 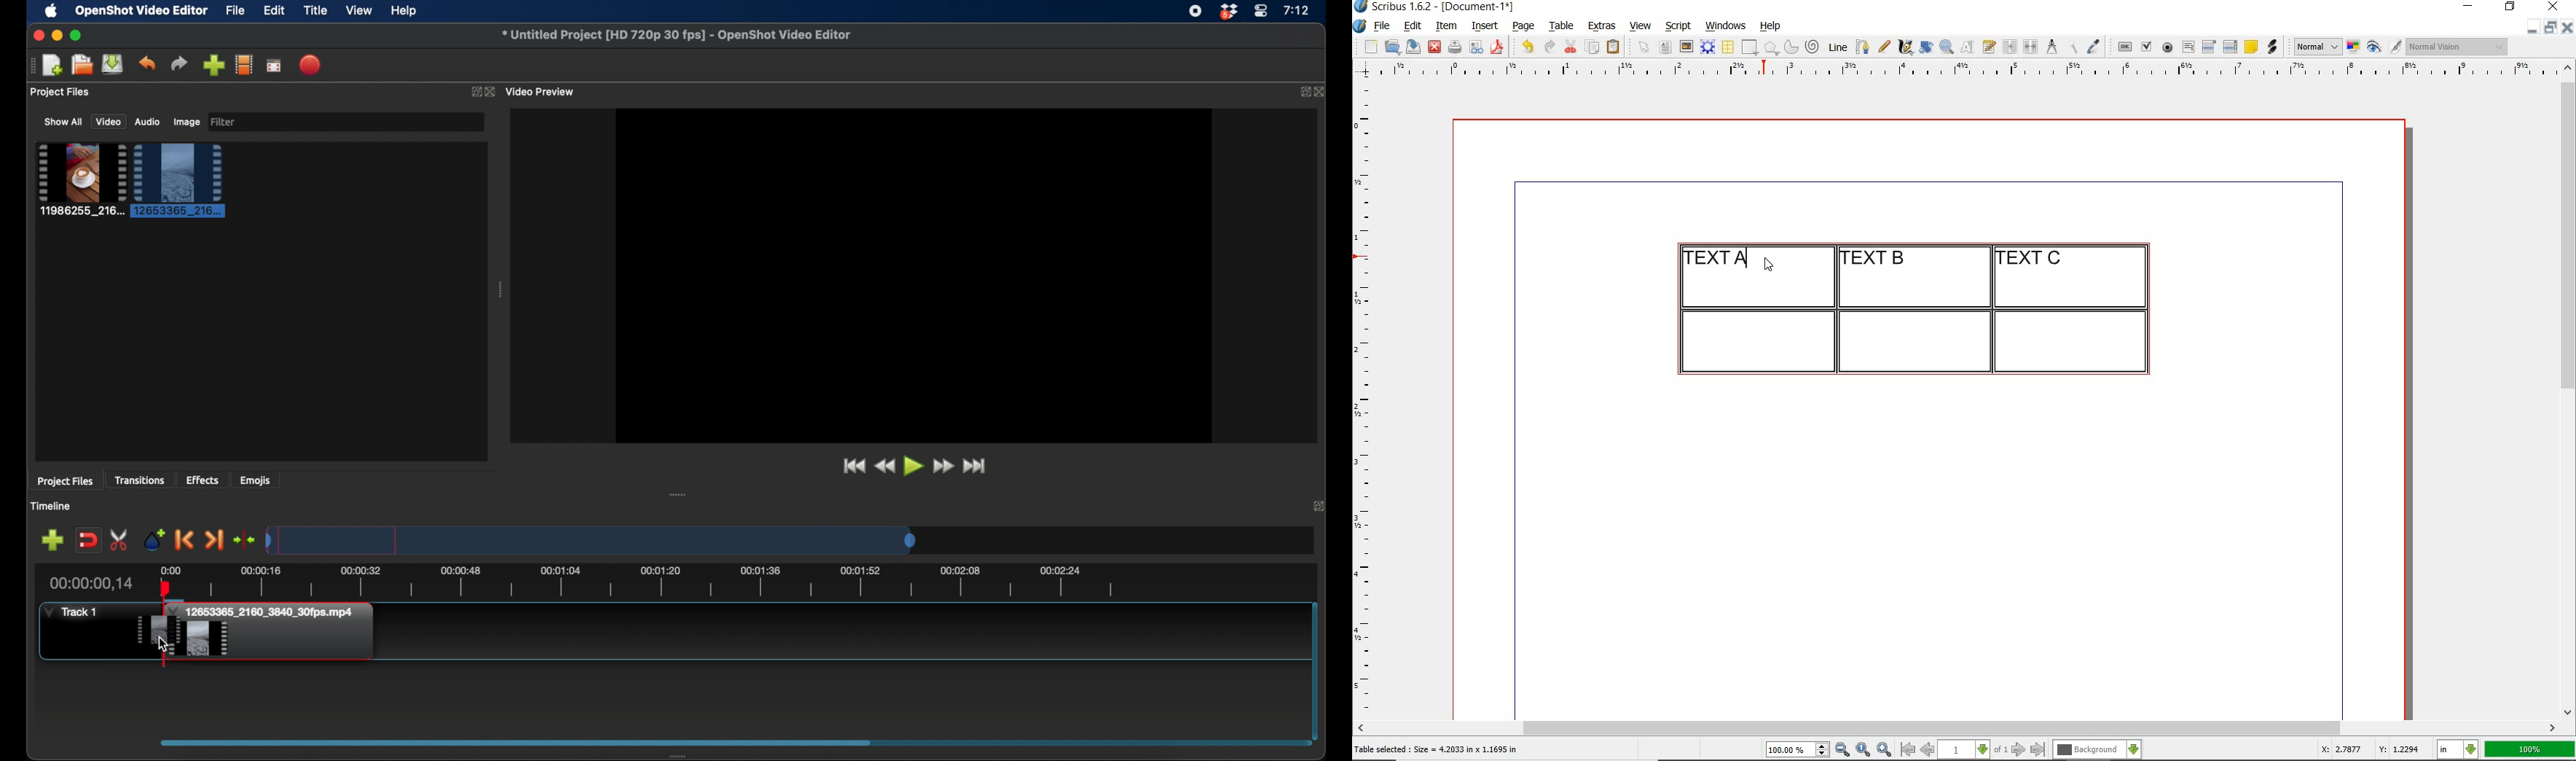 What do you see at coordinates (1836, 47) in the screenshot?
I see `line` at bounding box center [1836, 47].